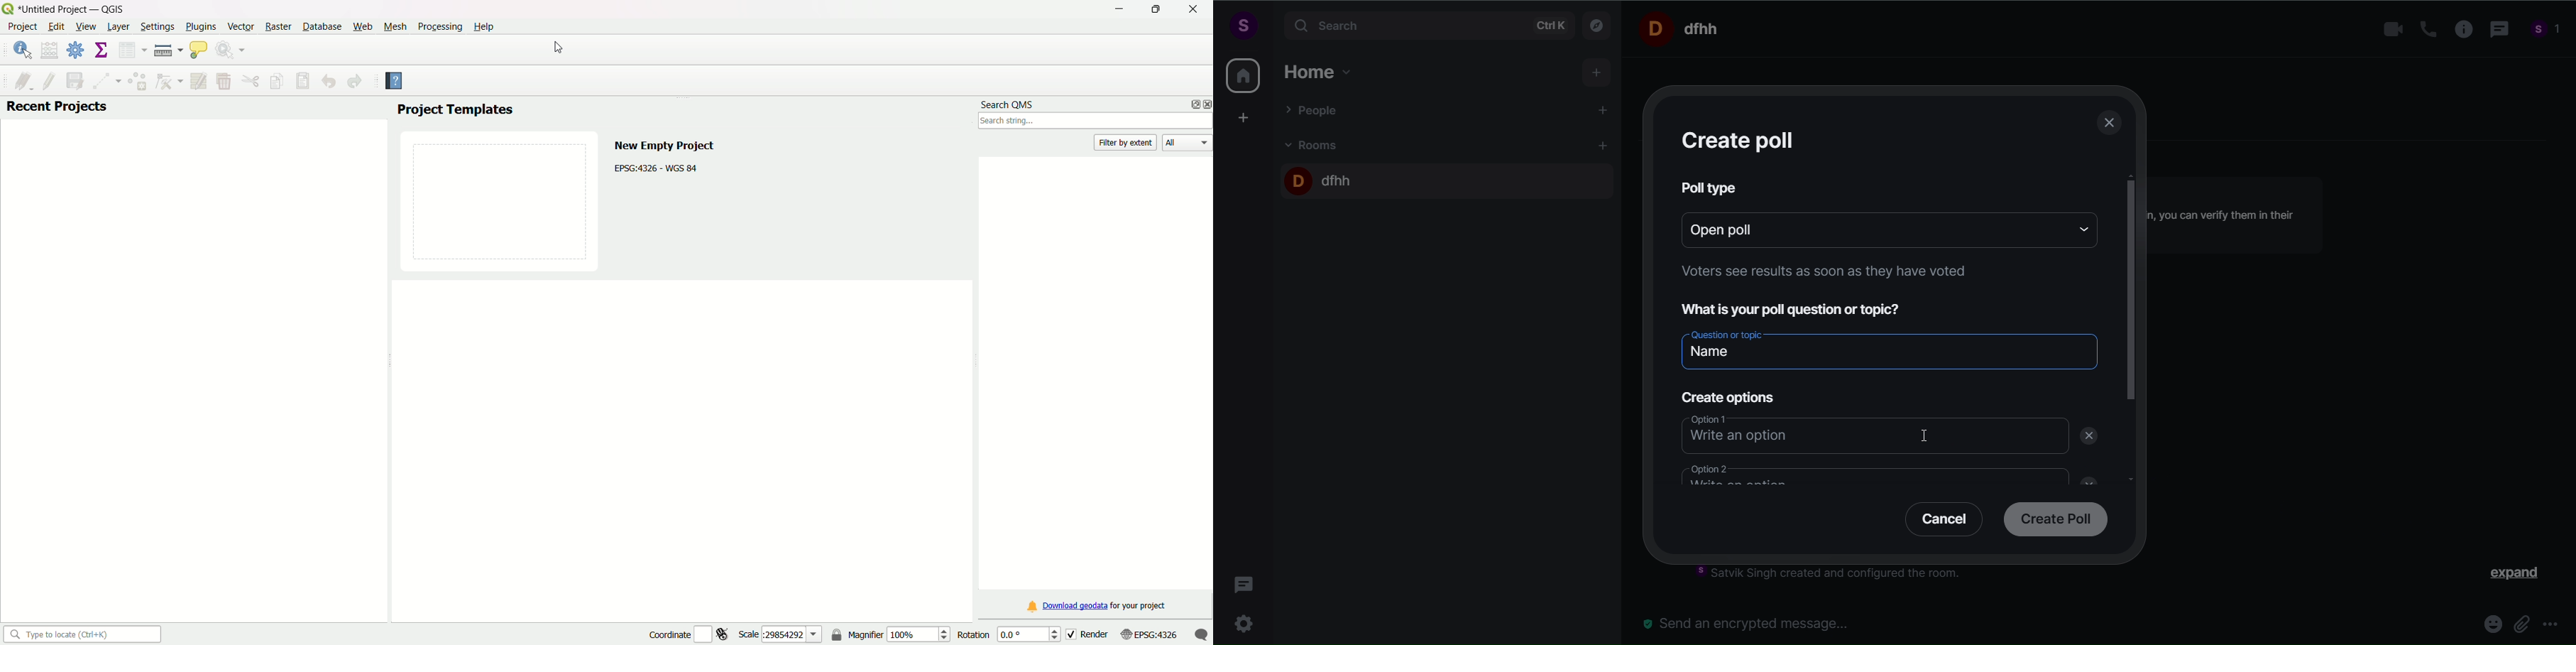  Describe the element at coordinates (2459, 30) in the screenshot. I see `room info` at that location.